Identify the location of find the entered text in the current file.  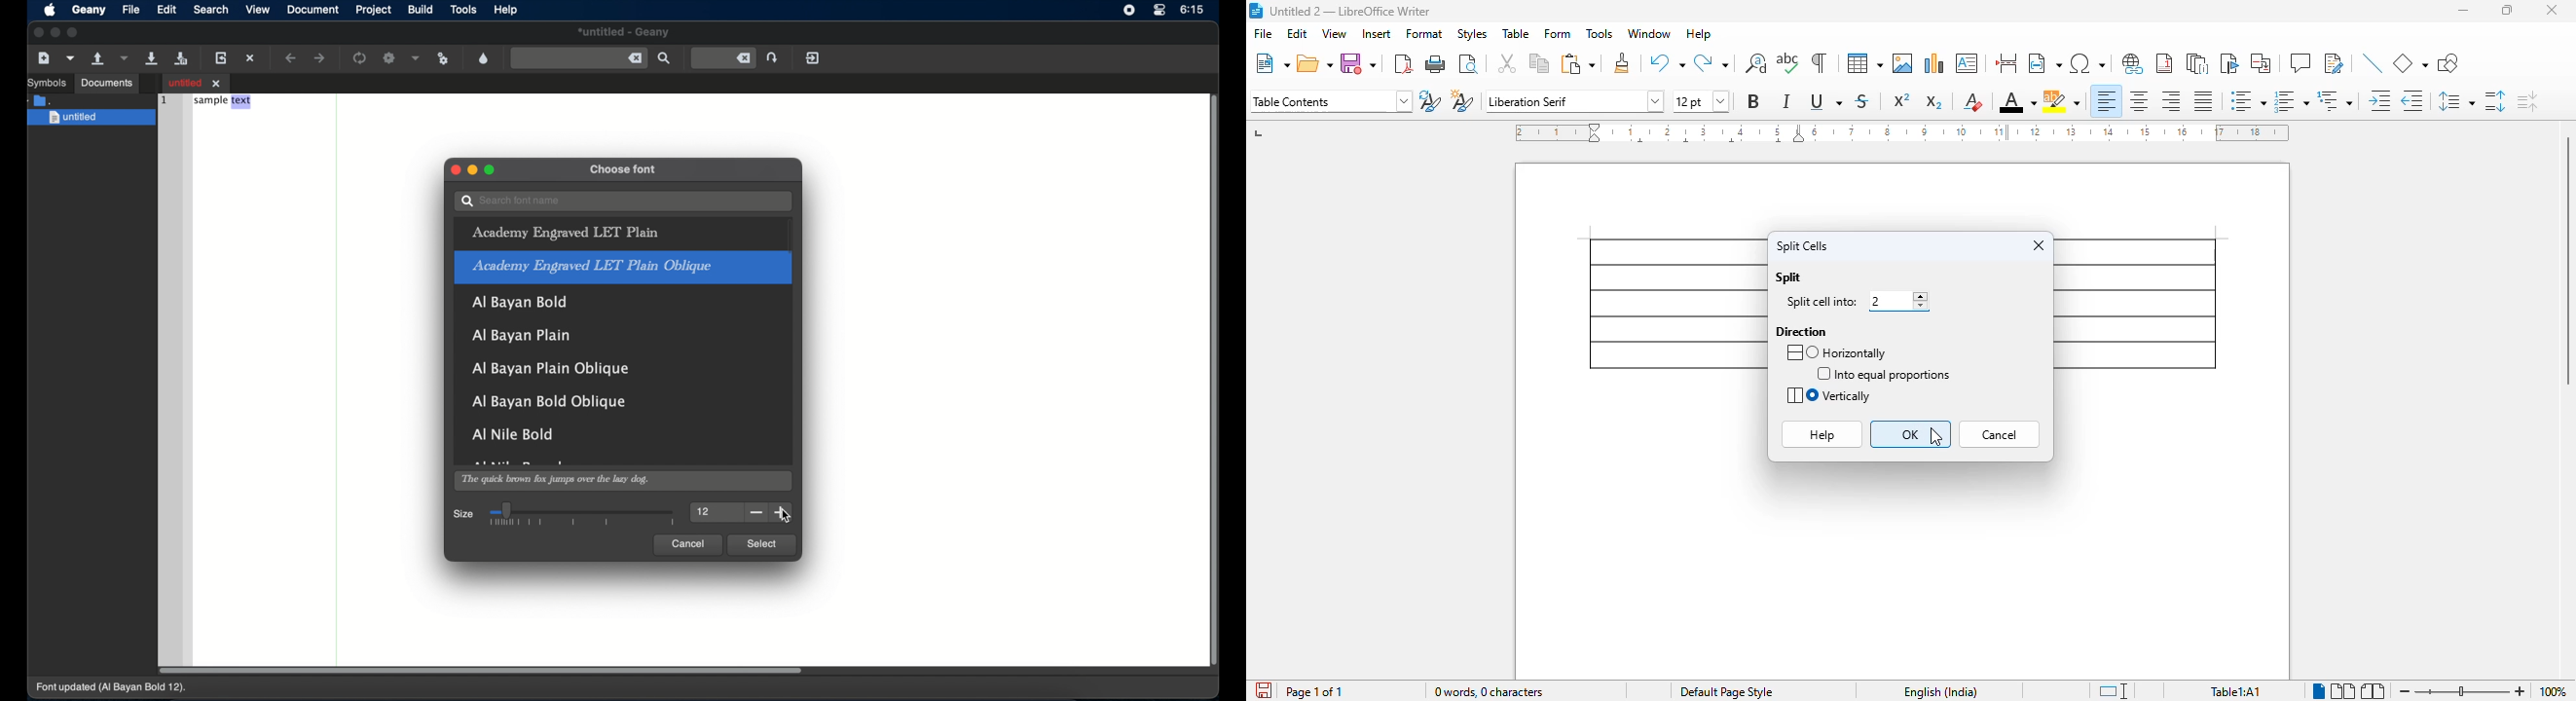
(665, 58).